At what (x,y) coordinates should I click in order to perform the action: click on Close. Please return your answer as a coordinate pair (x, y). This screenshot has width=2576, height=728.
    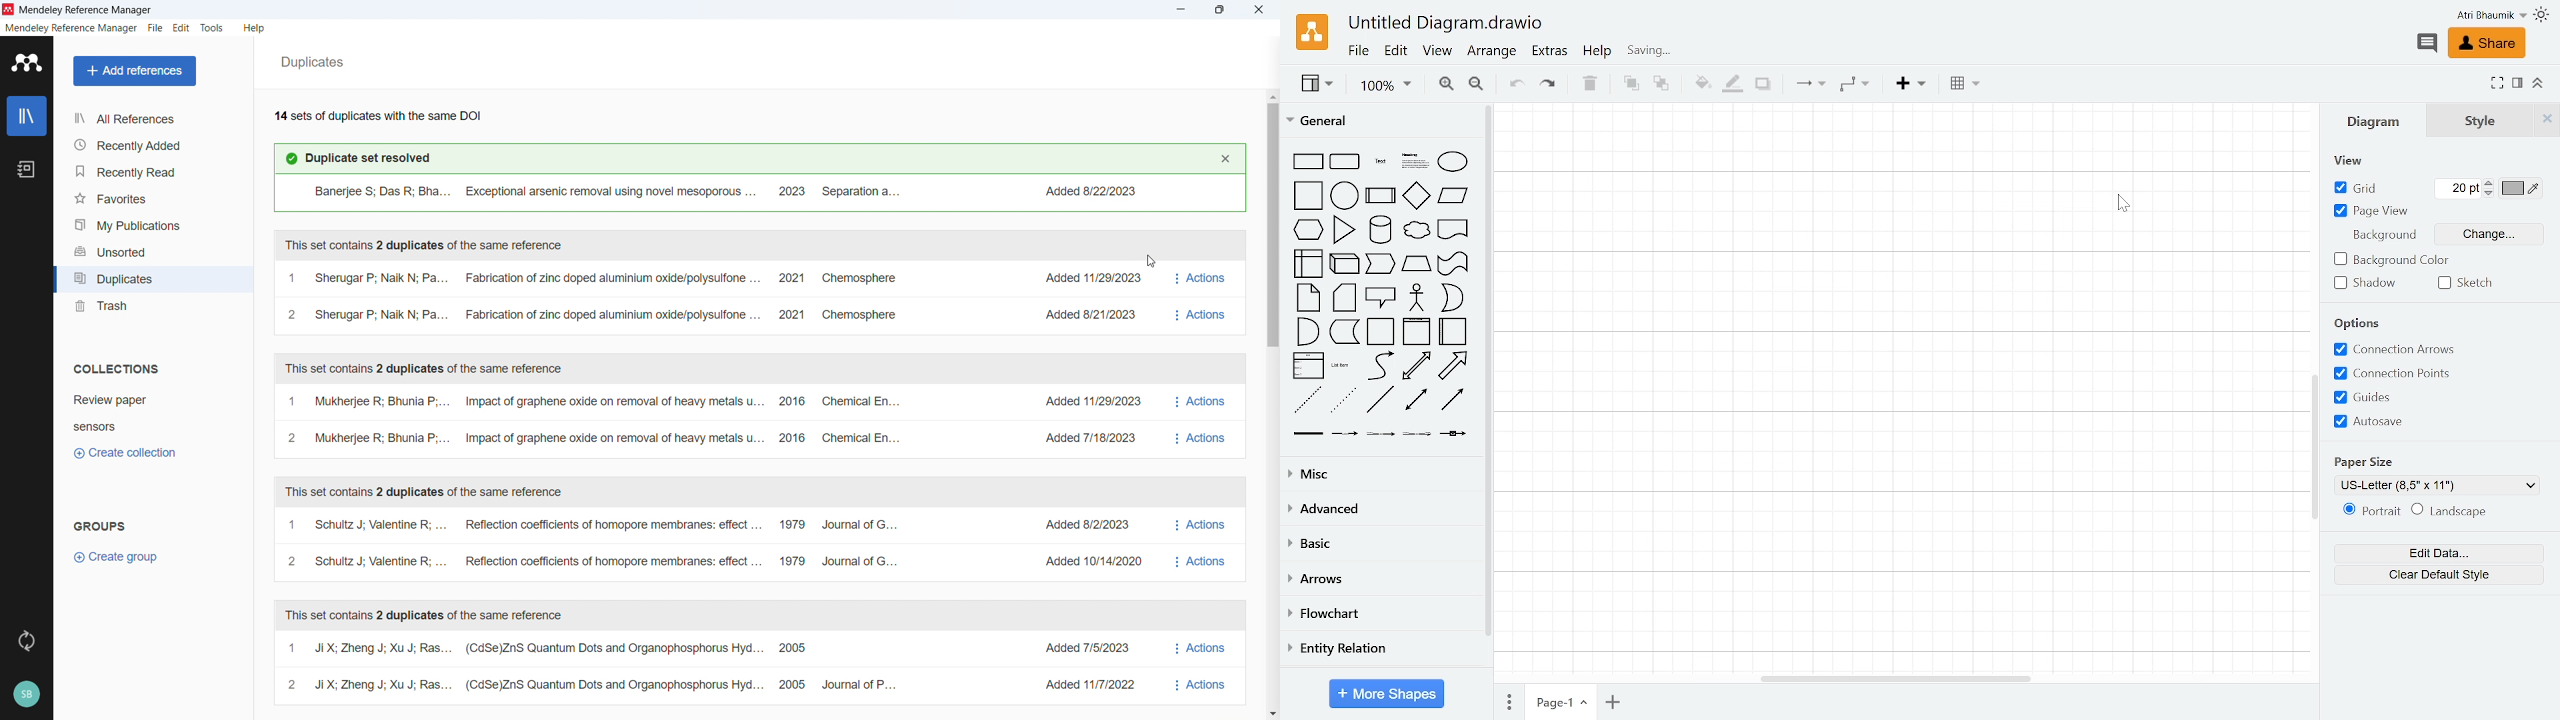
    Looking at the image, I should click on (2546, 121).